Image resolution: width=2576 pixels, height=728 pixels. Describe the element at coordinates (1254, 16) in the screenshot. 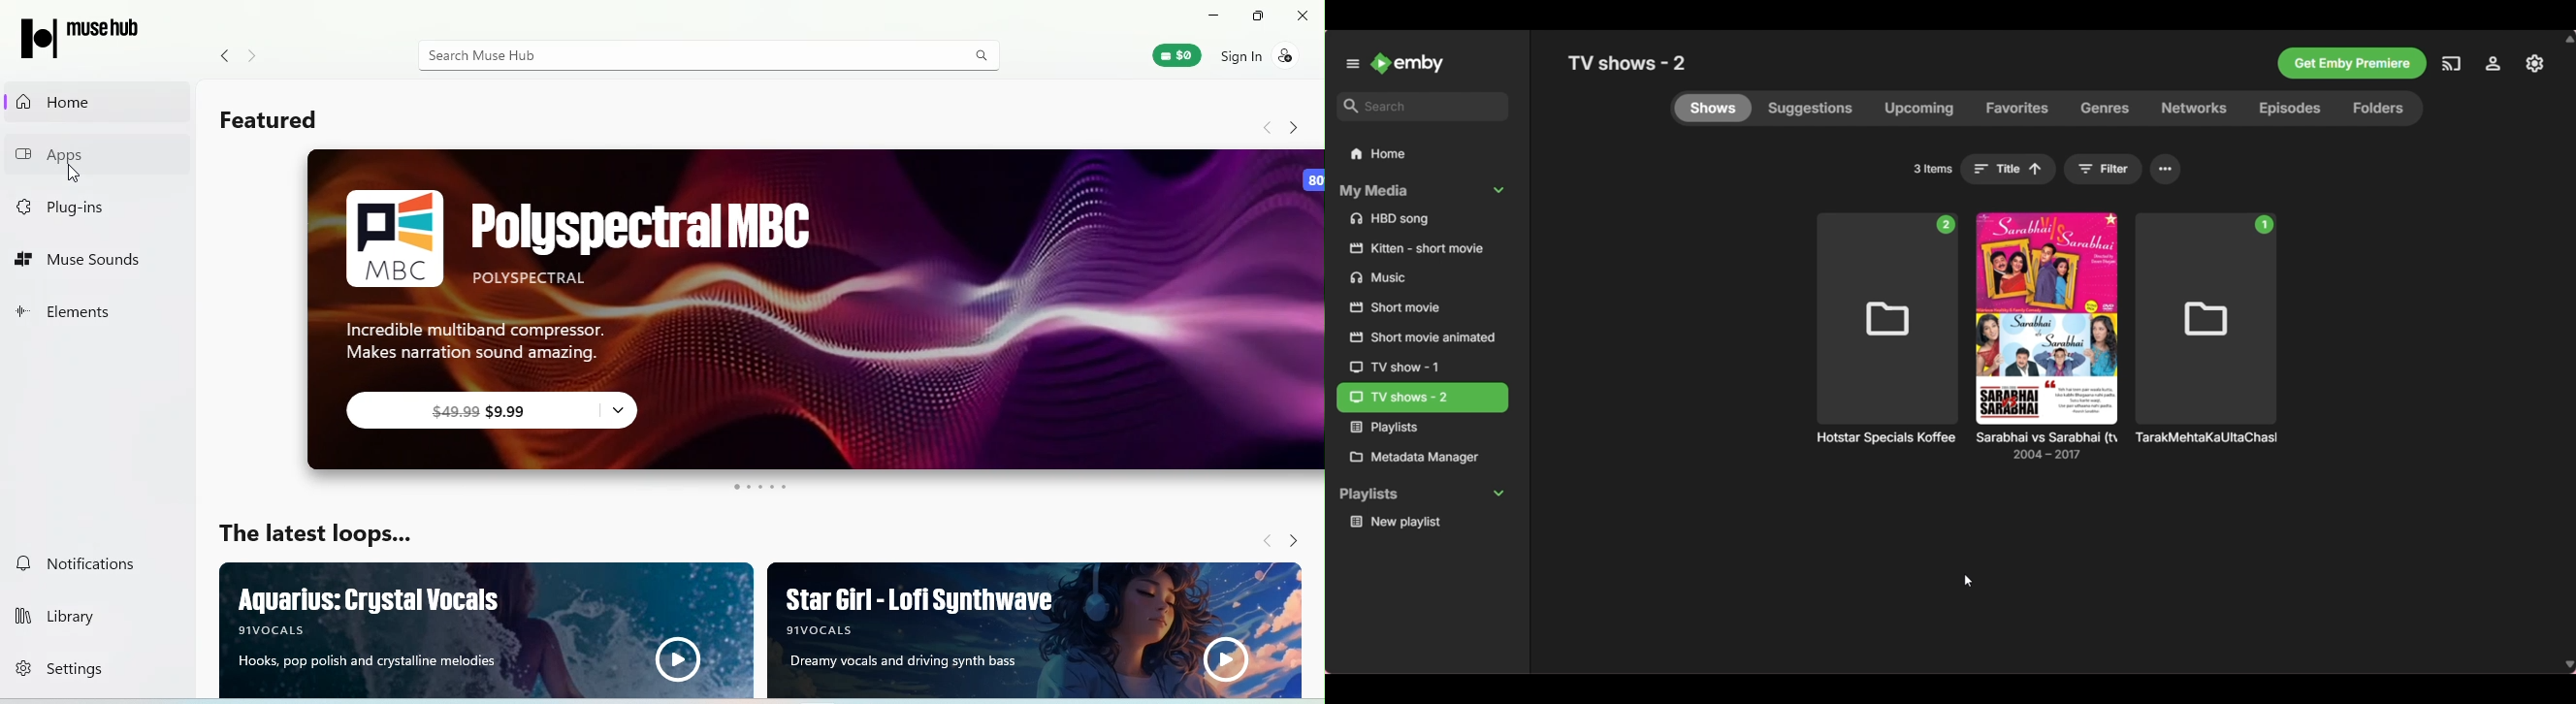

I see `Restore` at that location.